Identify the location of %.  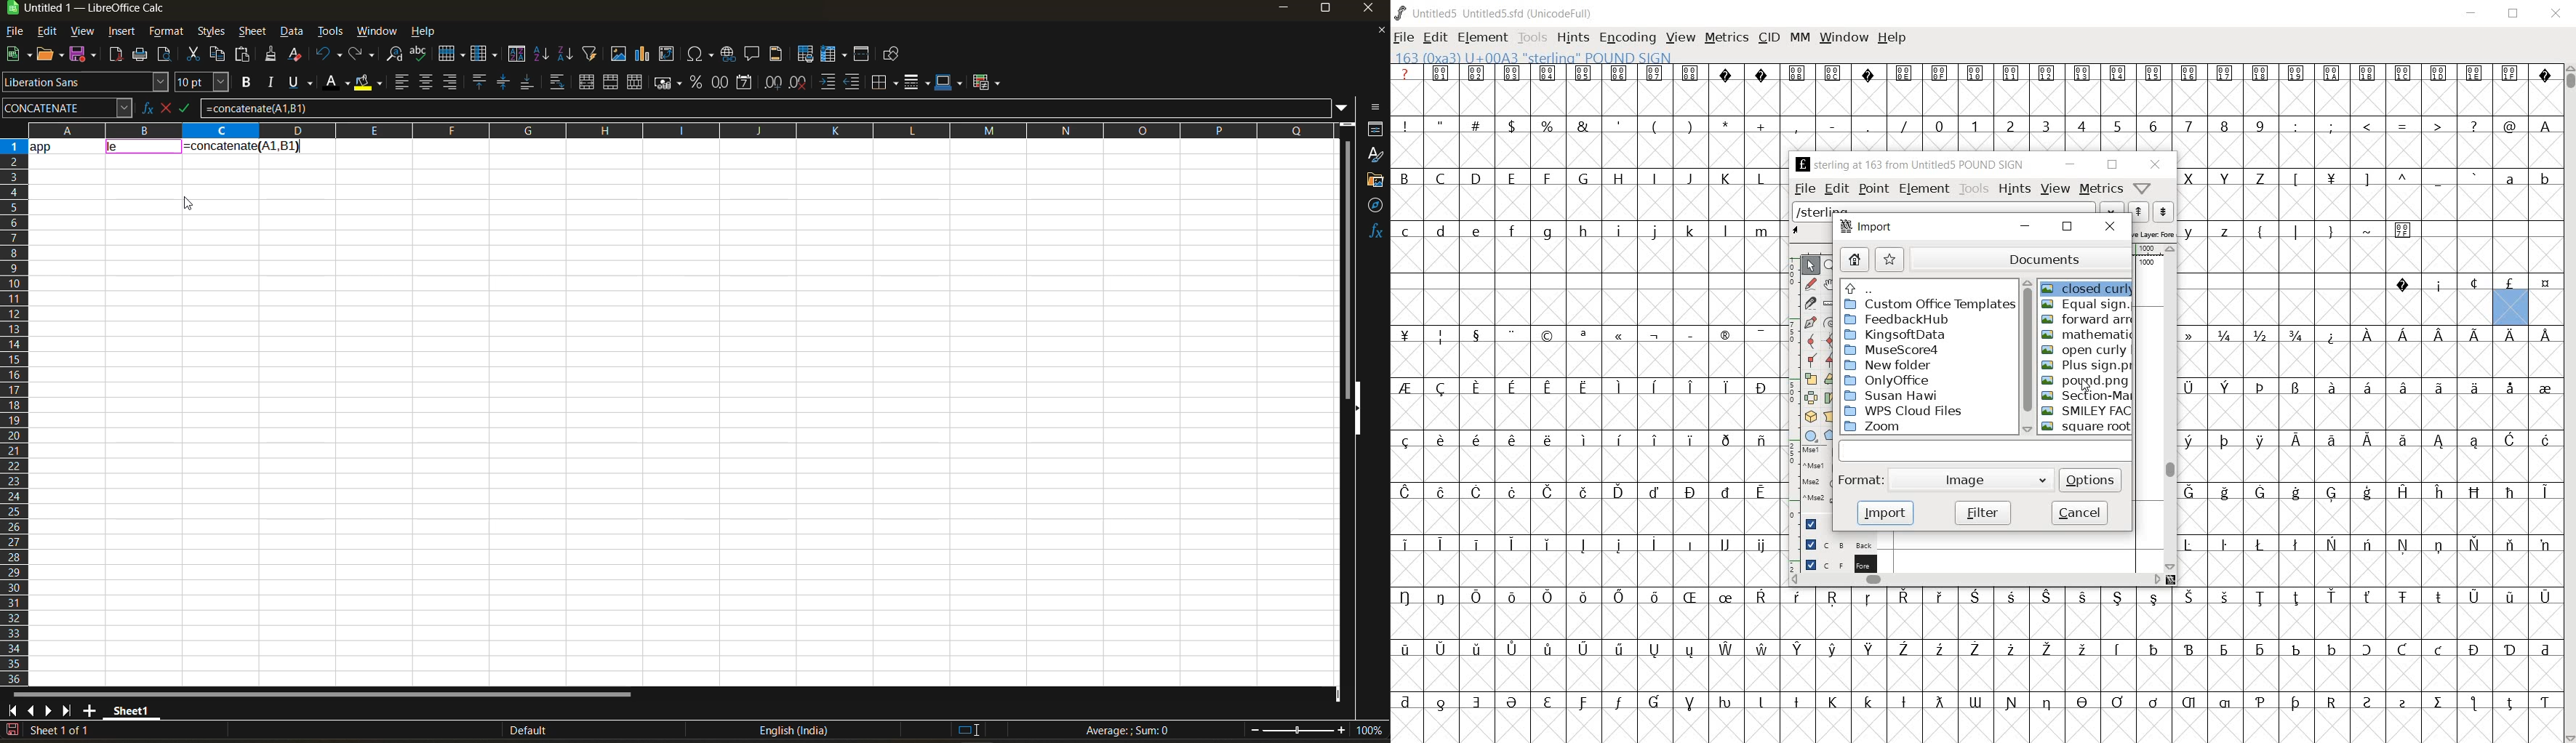
(1548, 126).